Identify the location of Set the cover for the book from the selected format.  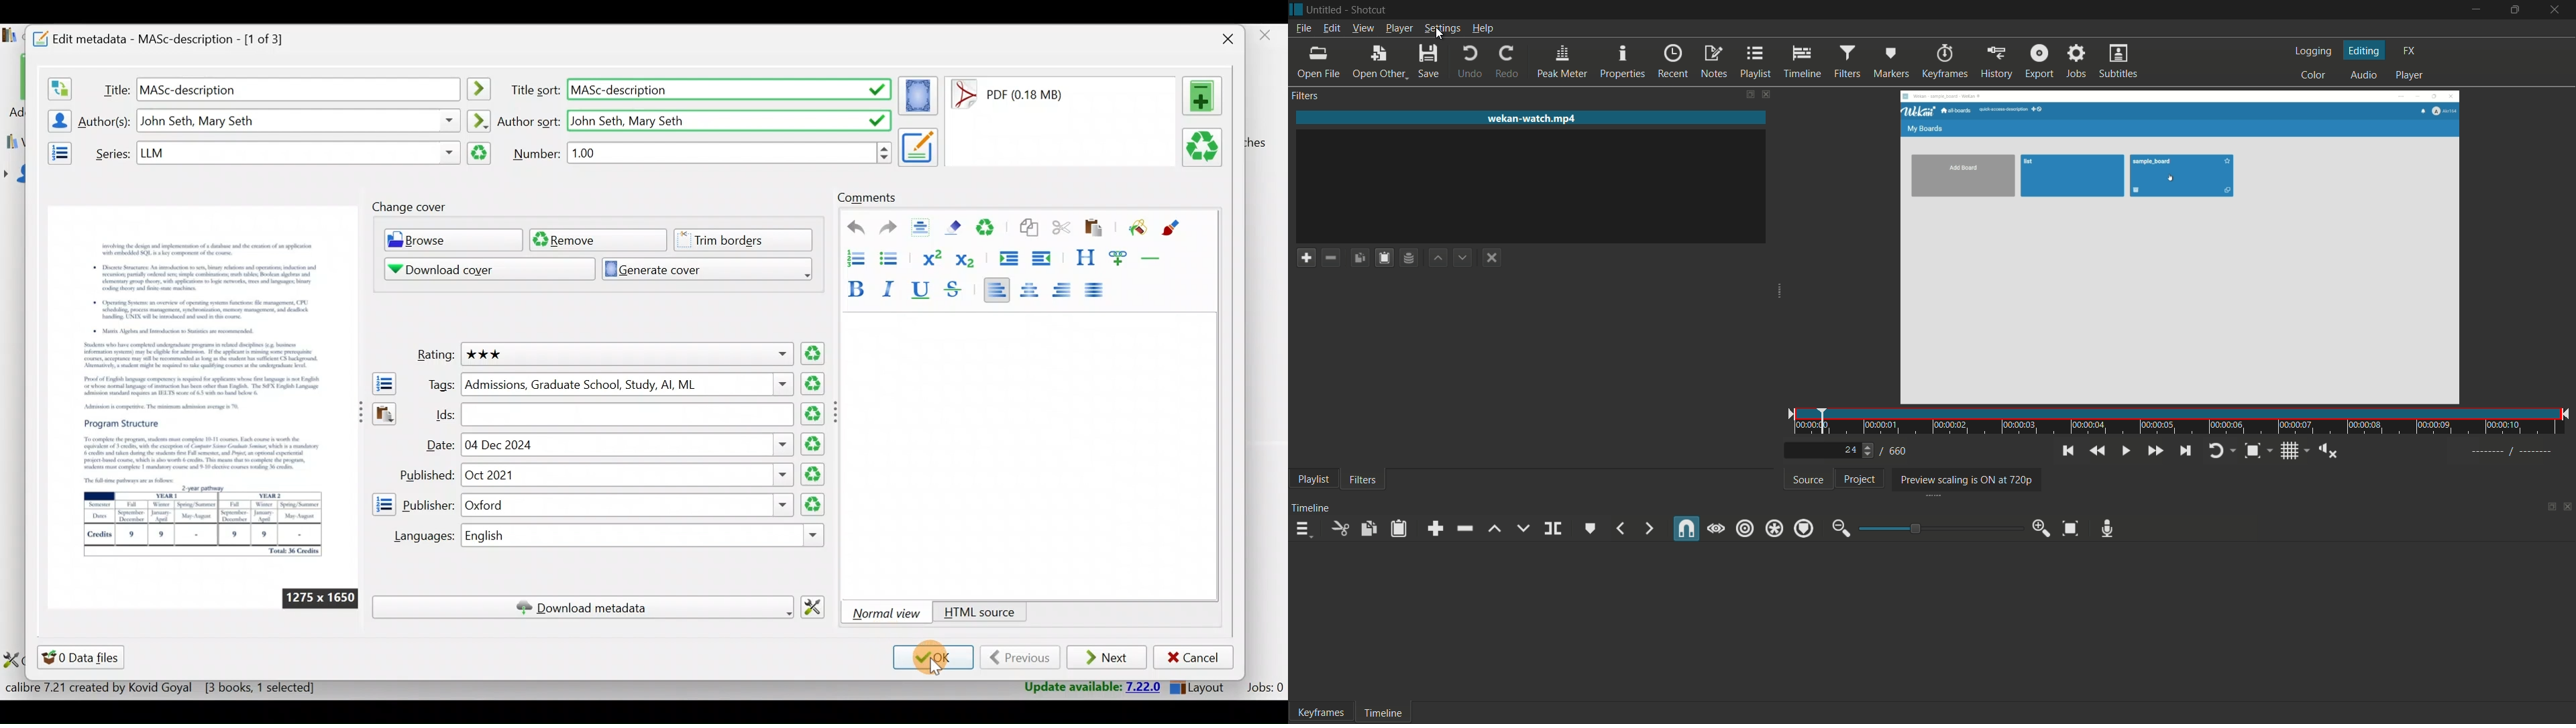
(918, 95).